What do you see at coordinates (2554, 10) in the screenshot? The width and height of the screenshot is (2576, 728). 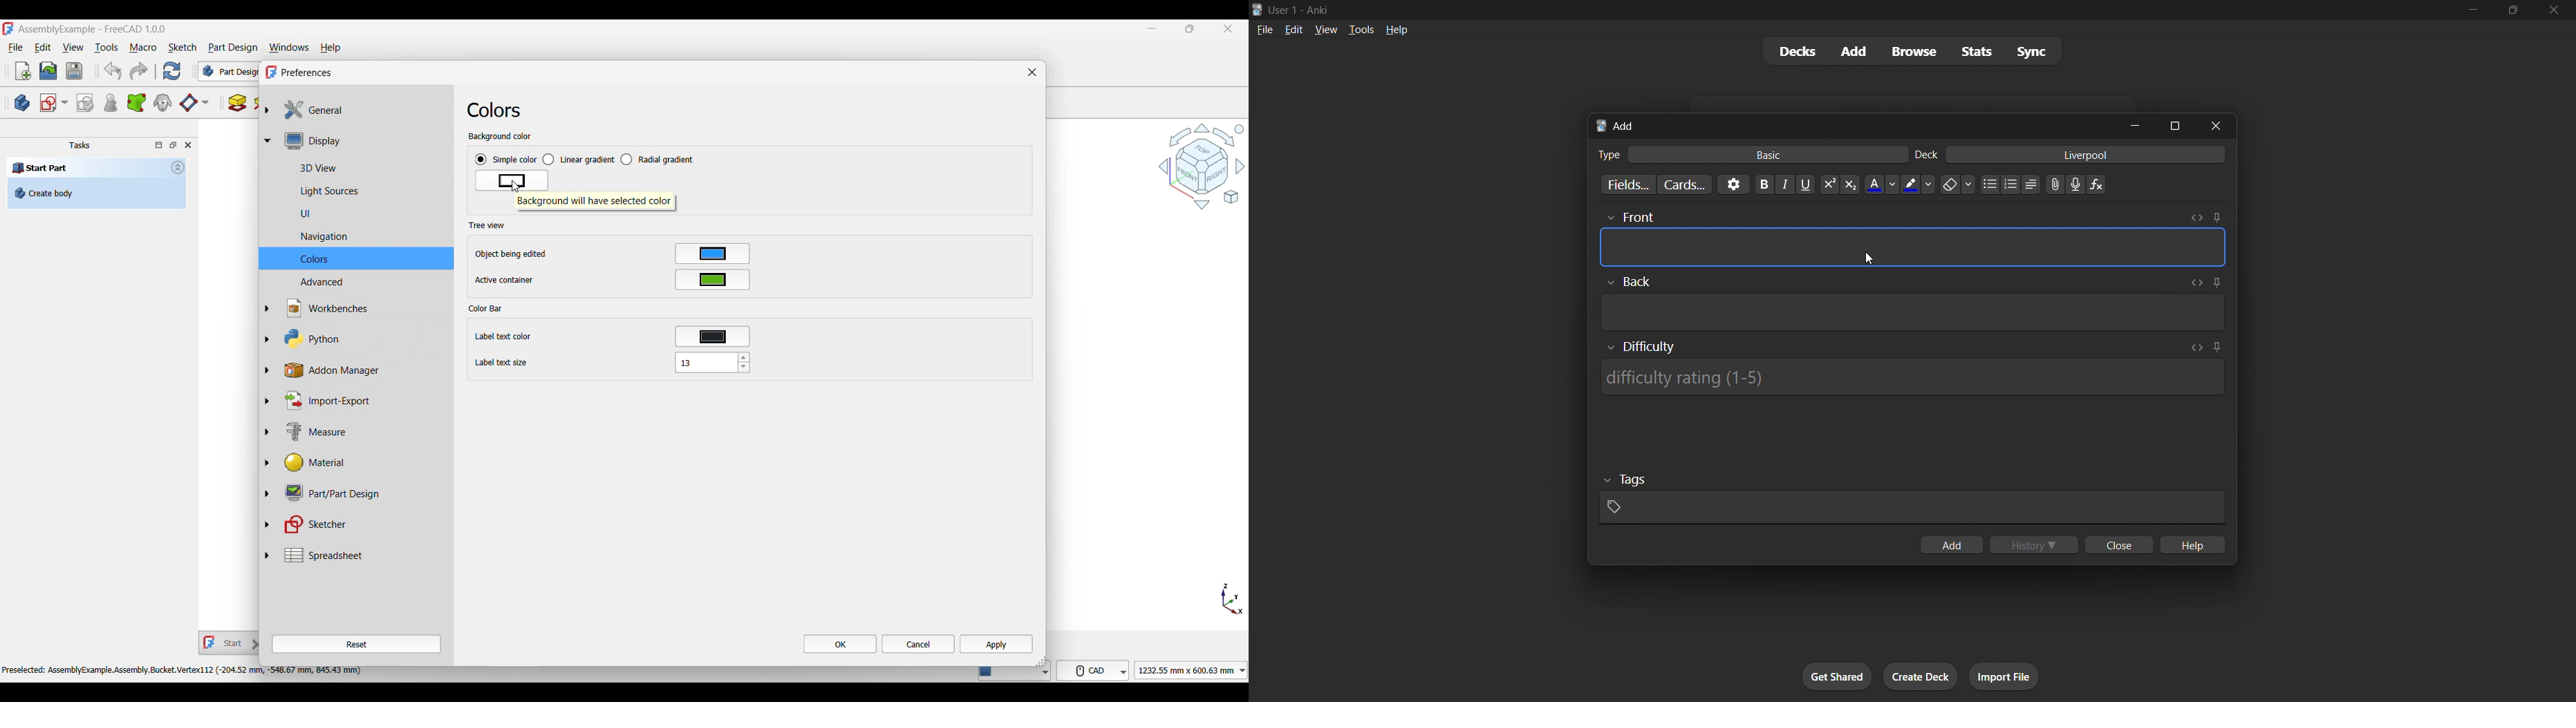 I see `close` at bounding box center [2554, 10].